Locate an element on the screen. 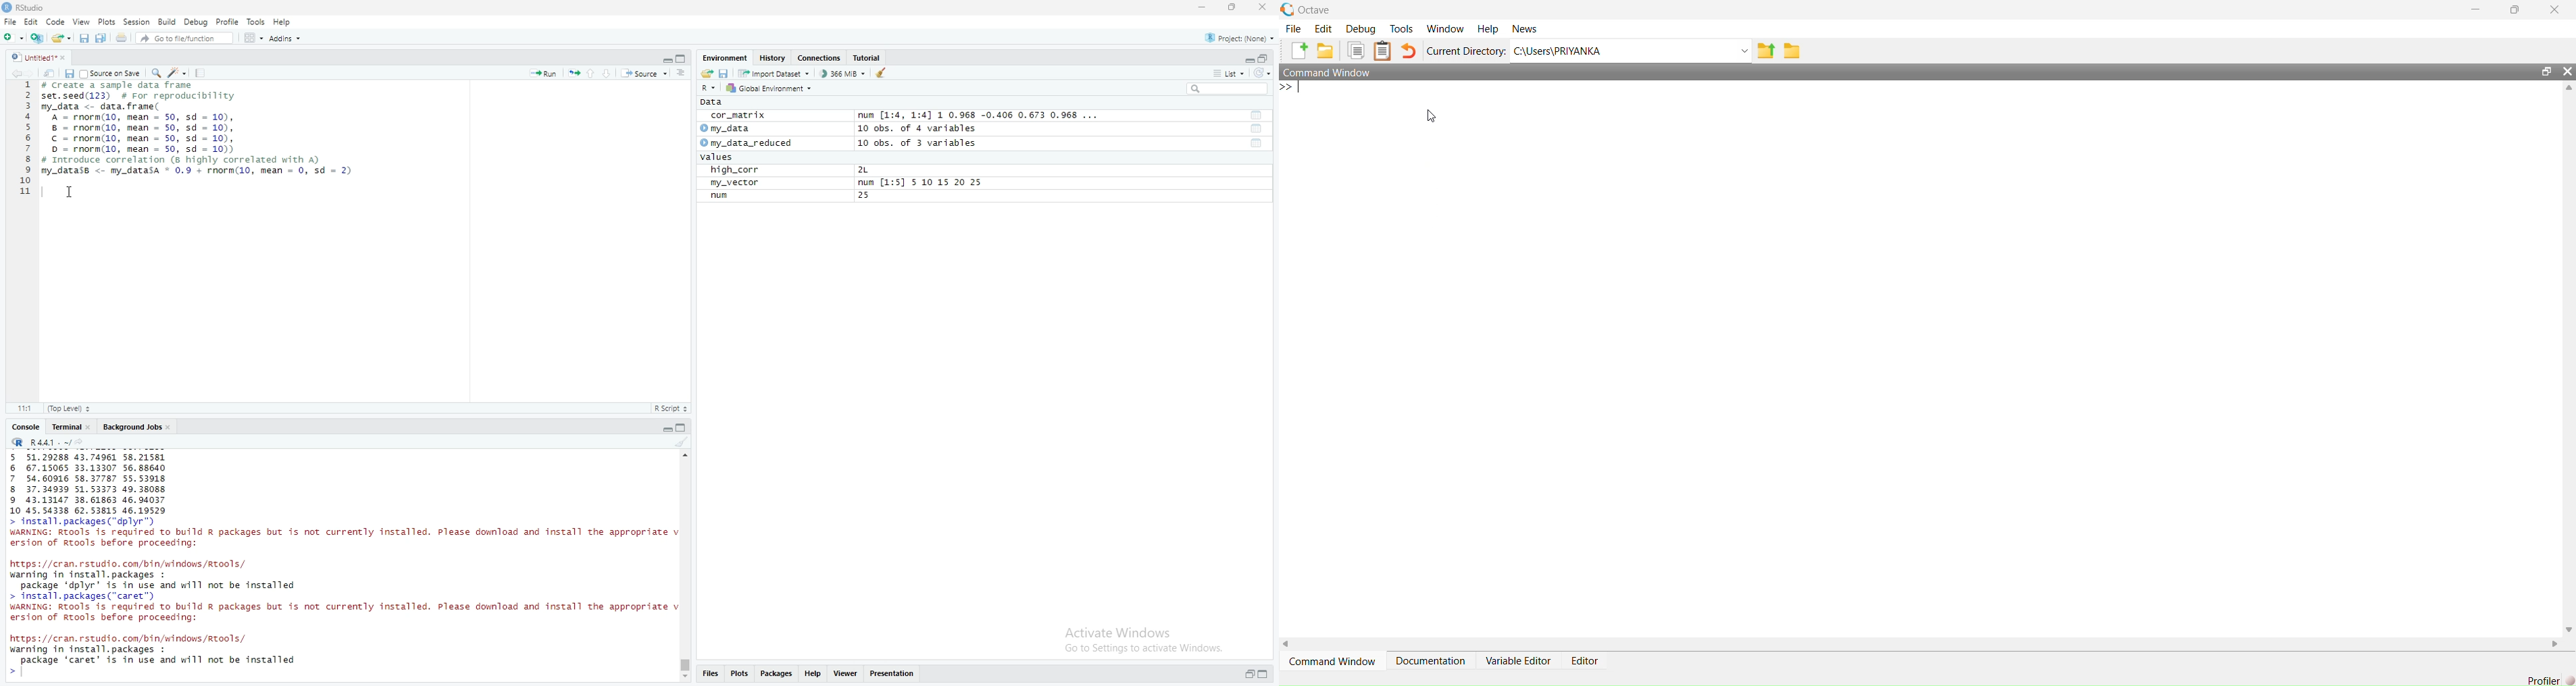 This screenshot has width=2576, height=700. add is located at coordinates (1294, 51).